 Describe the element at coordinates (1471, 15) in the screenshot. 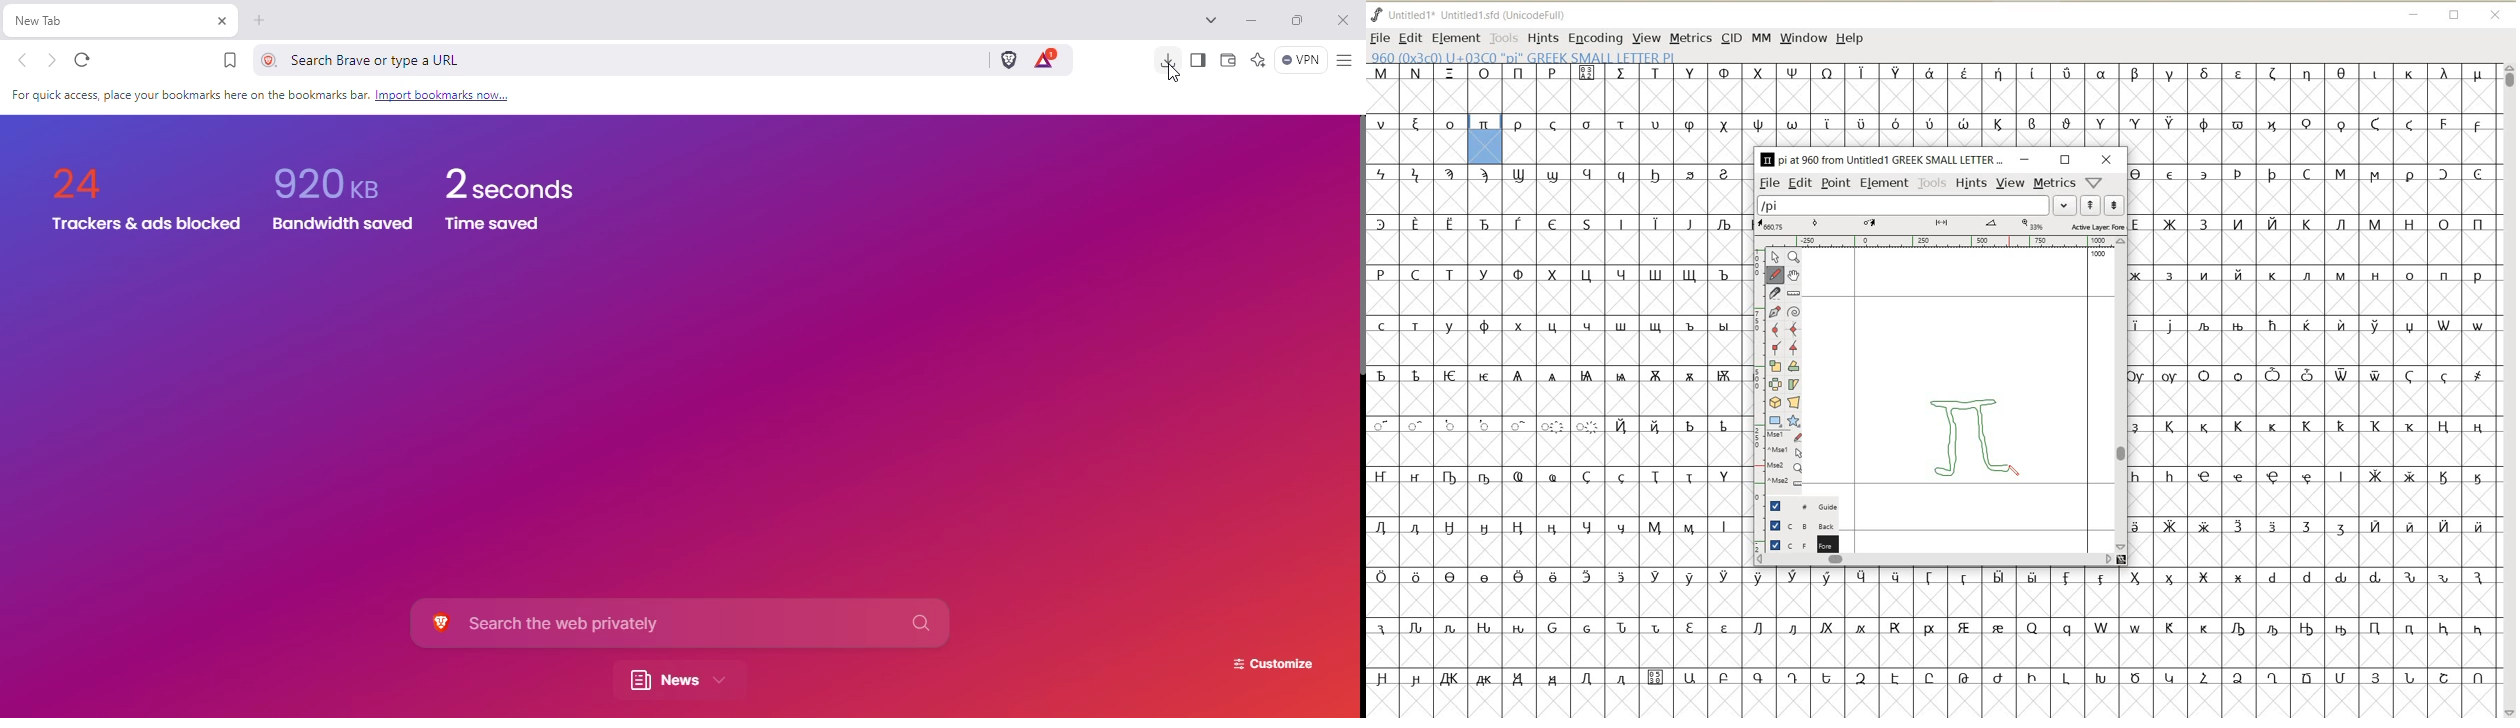

I see `FONT NAME` at that location.